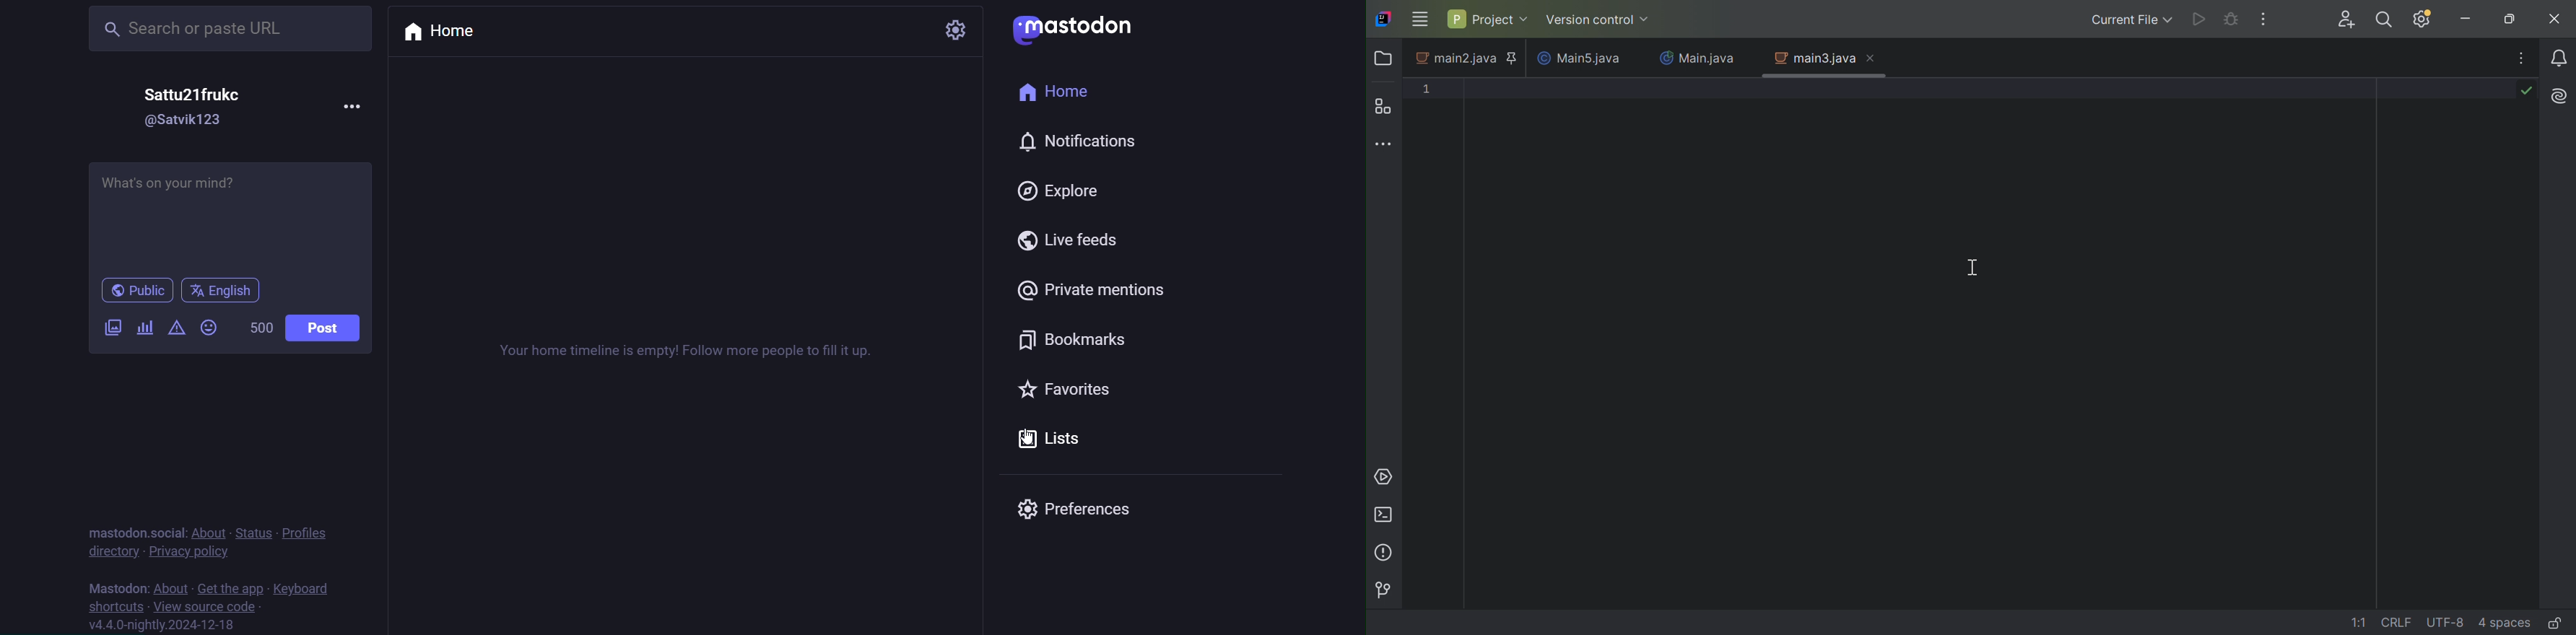 This screenshot has width=2576, height=644. I want to click on get the app, so click(230, 585).